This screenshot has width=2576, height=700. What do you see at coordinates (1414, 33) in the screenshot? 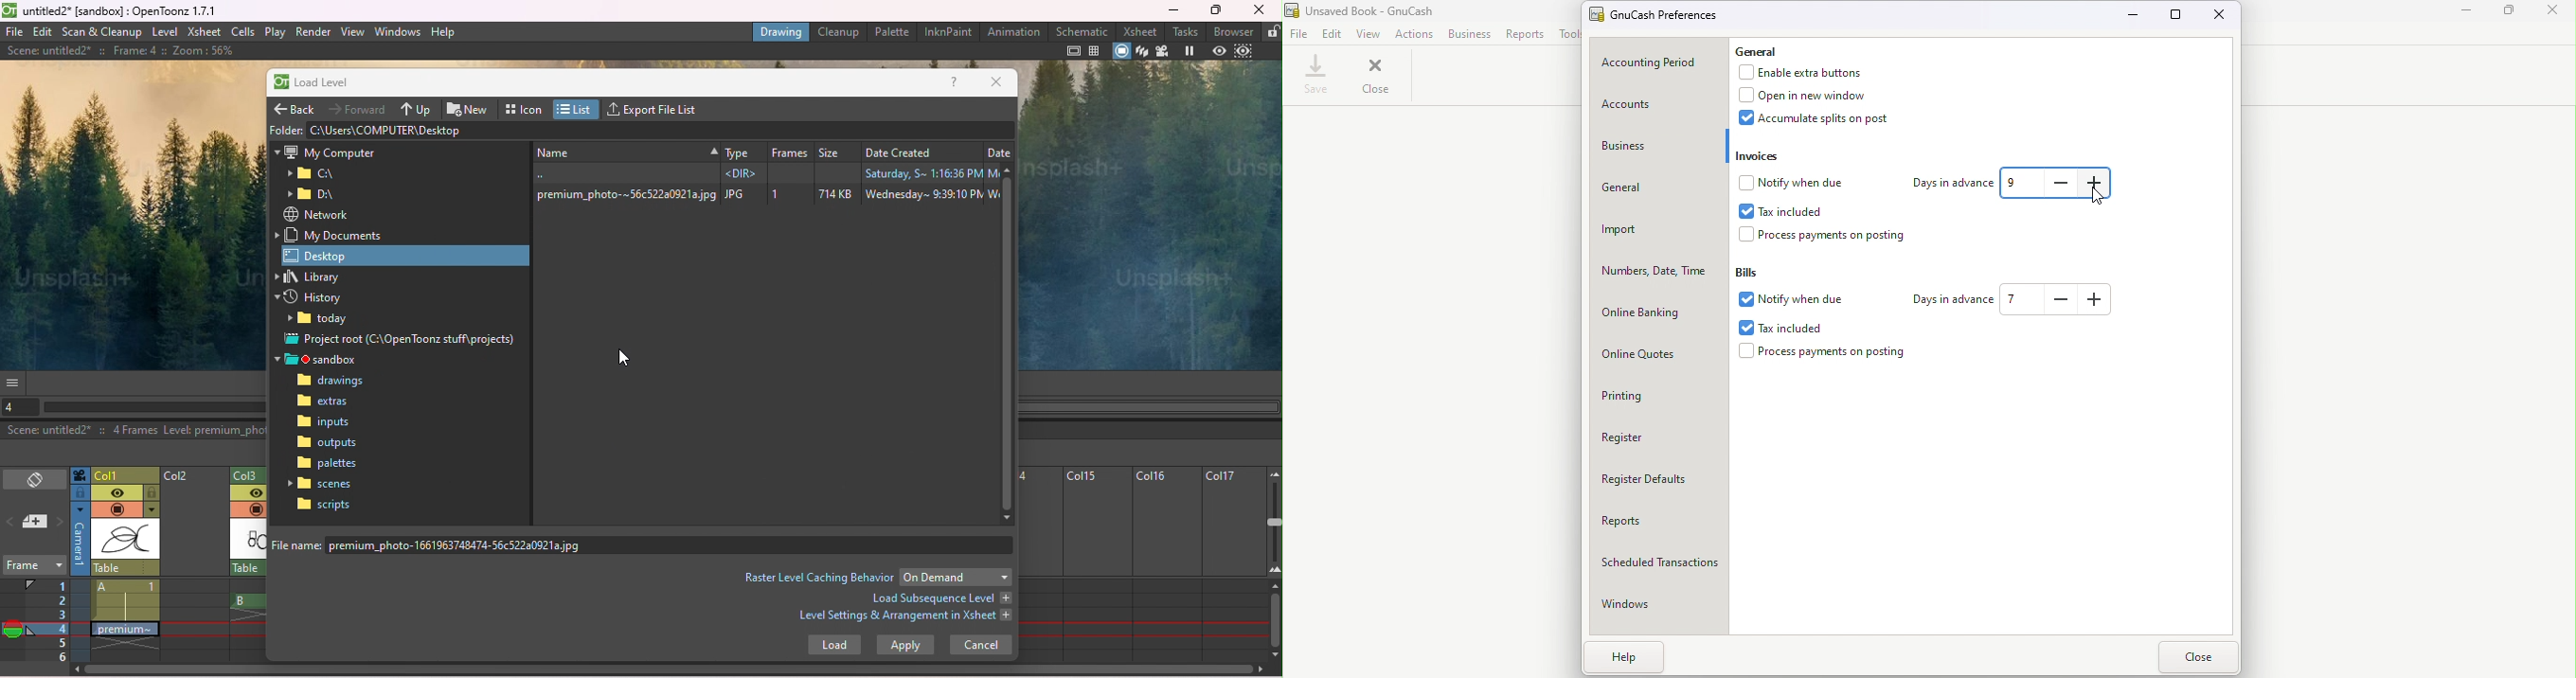
I see `Actions` at bounding box center [1414, 33].